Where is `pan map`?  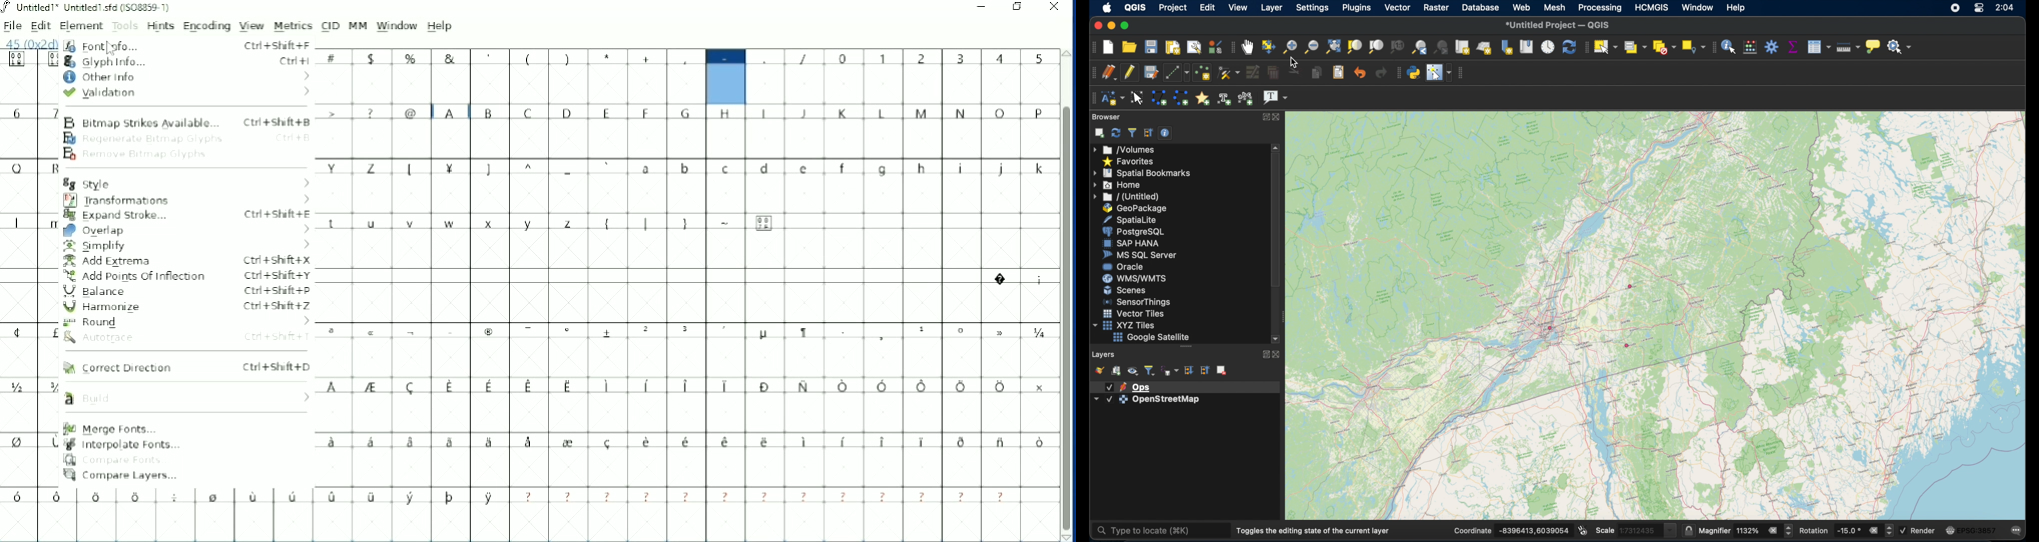
pan map is located at coordinates (1248, 47).